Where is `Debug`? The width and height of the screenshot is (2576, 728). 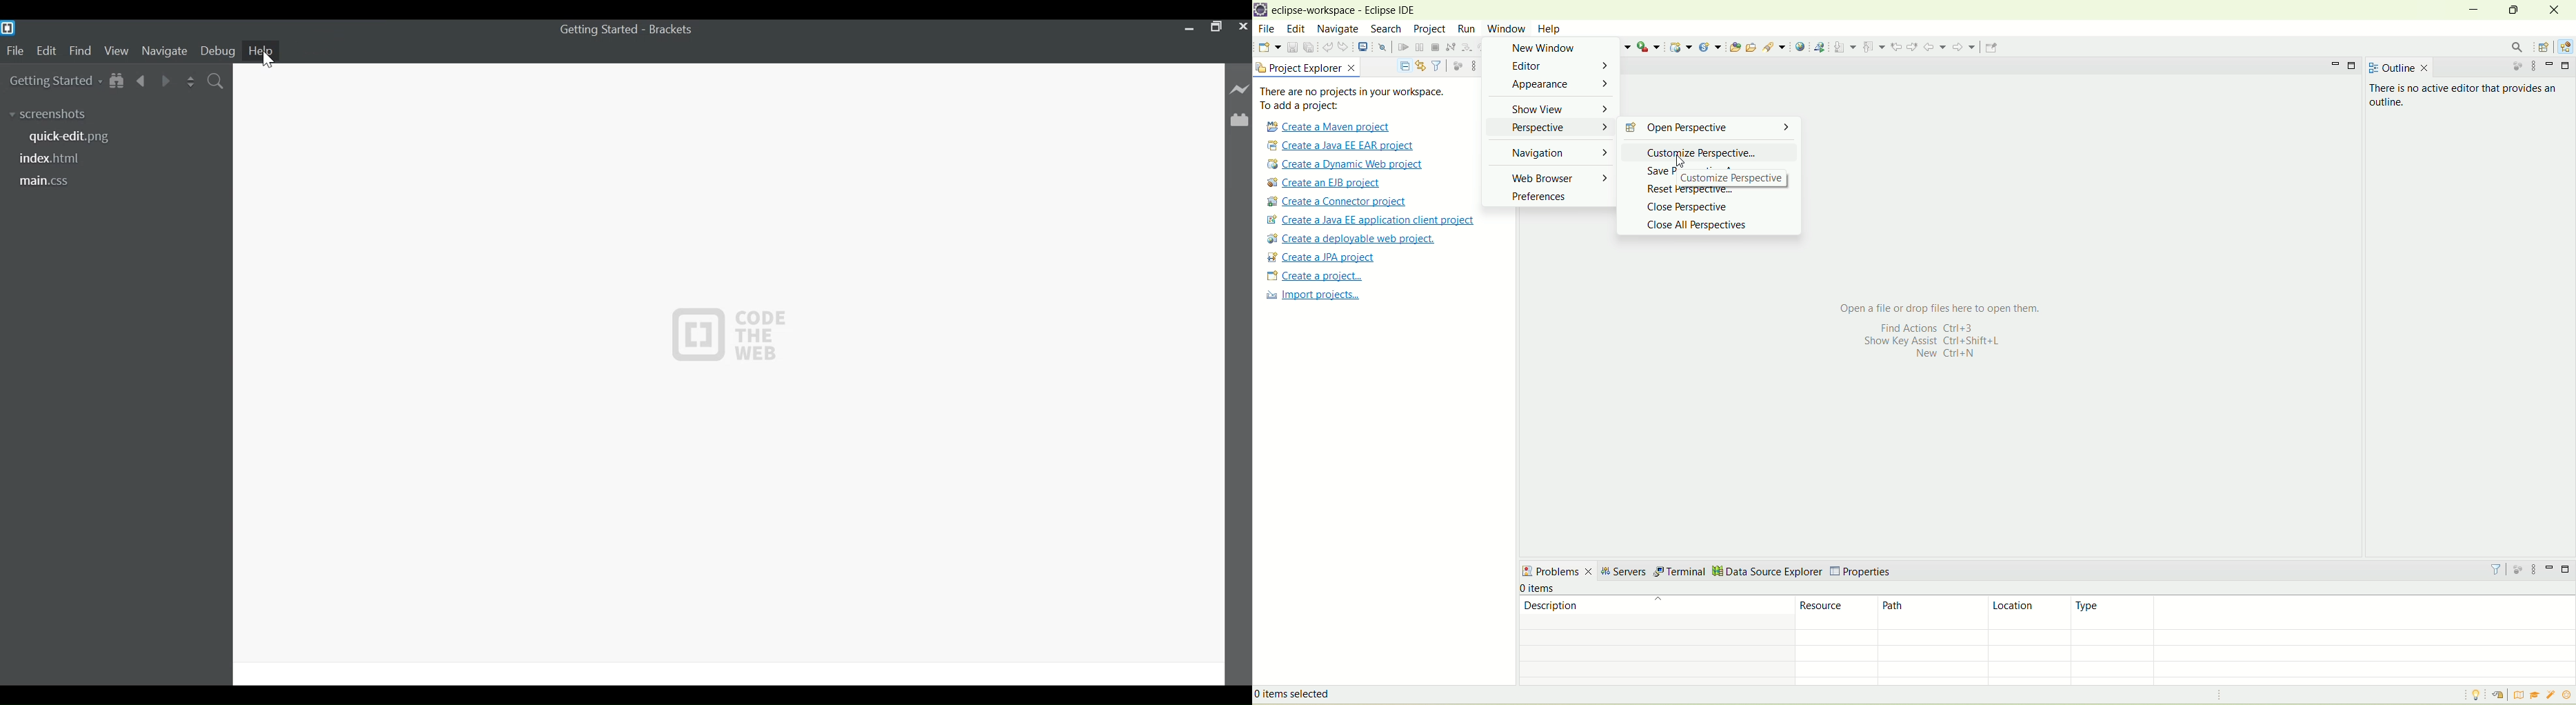 Debug is located at coordinates (217, 52).